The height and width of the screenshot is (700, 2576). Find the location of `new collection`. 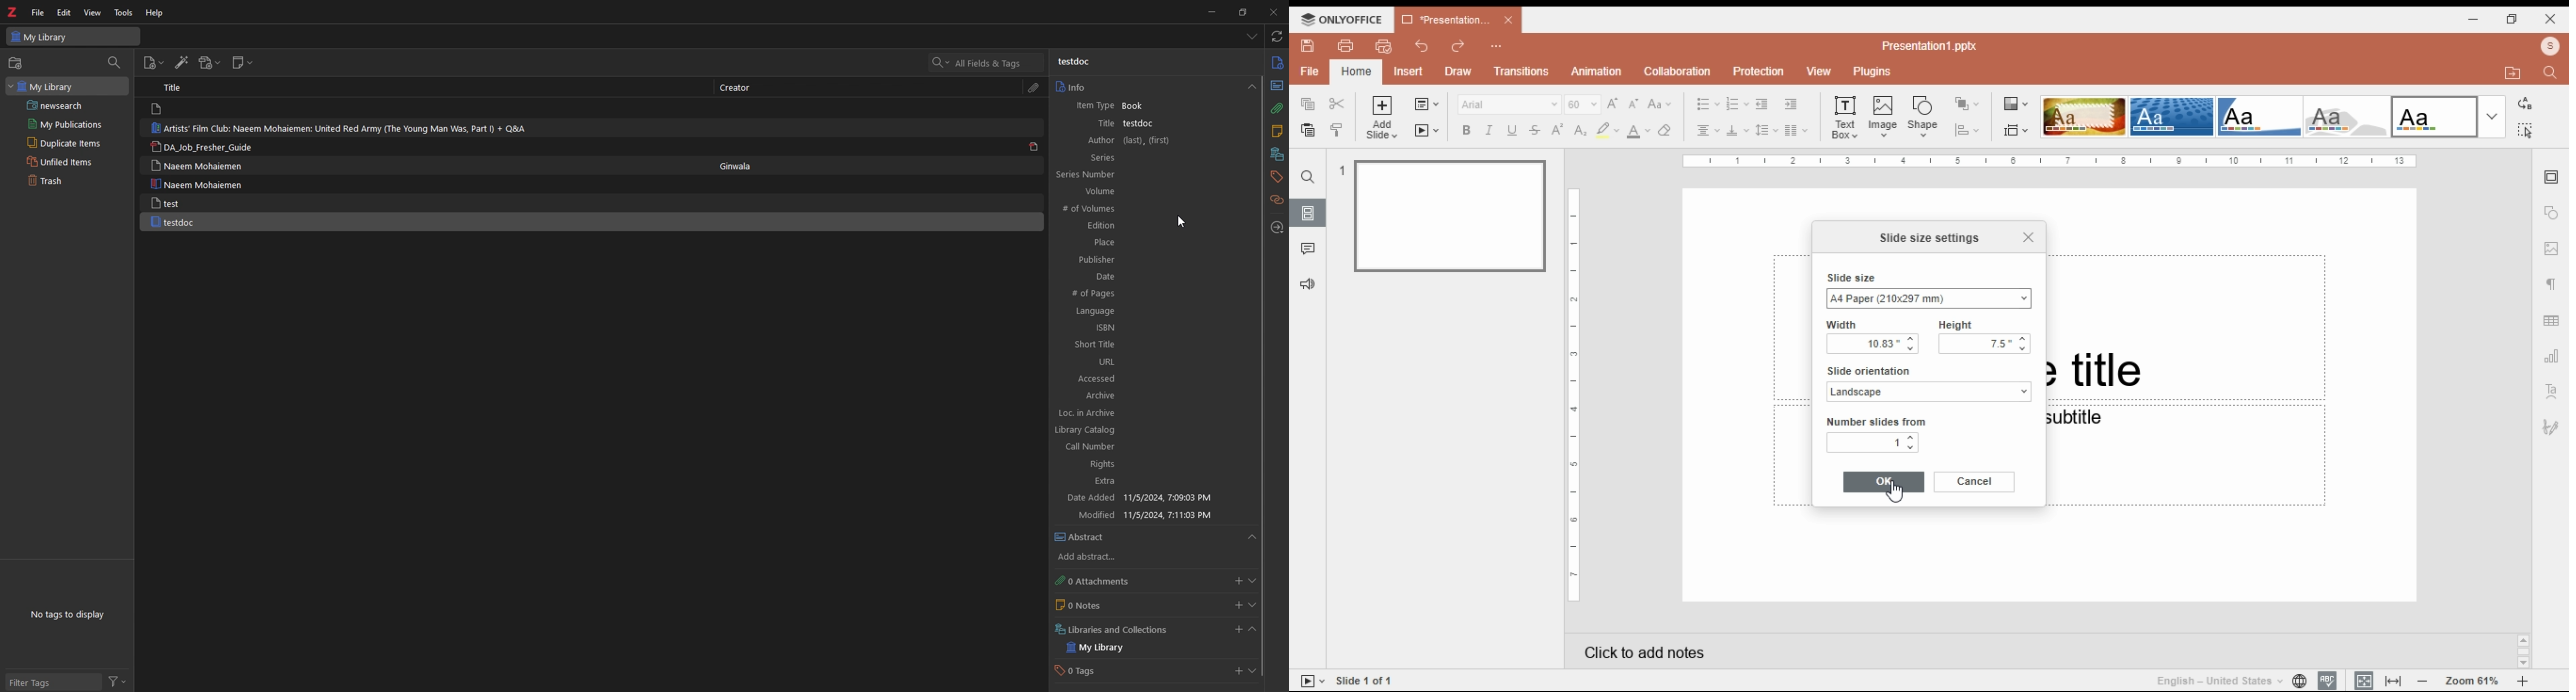

new collection is located at coordinates (17, 63).